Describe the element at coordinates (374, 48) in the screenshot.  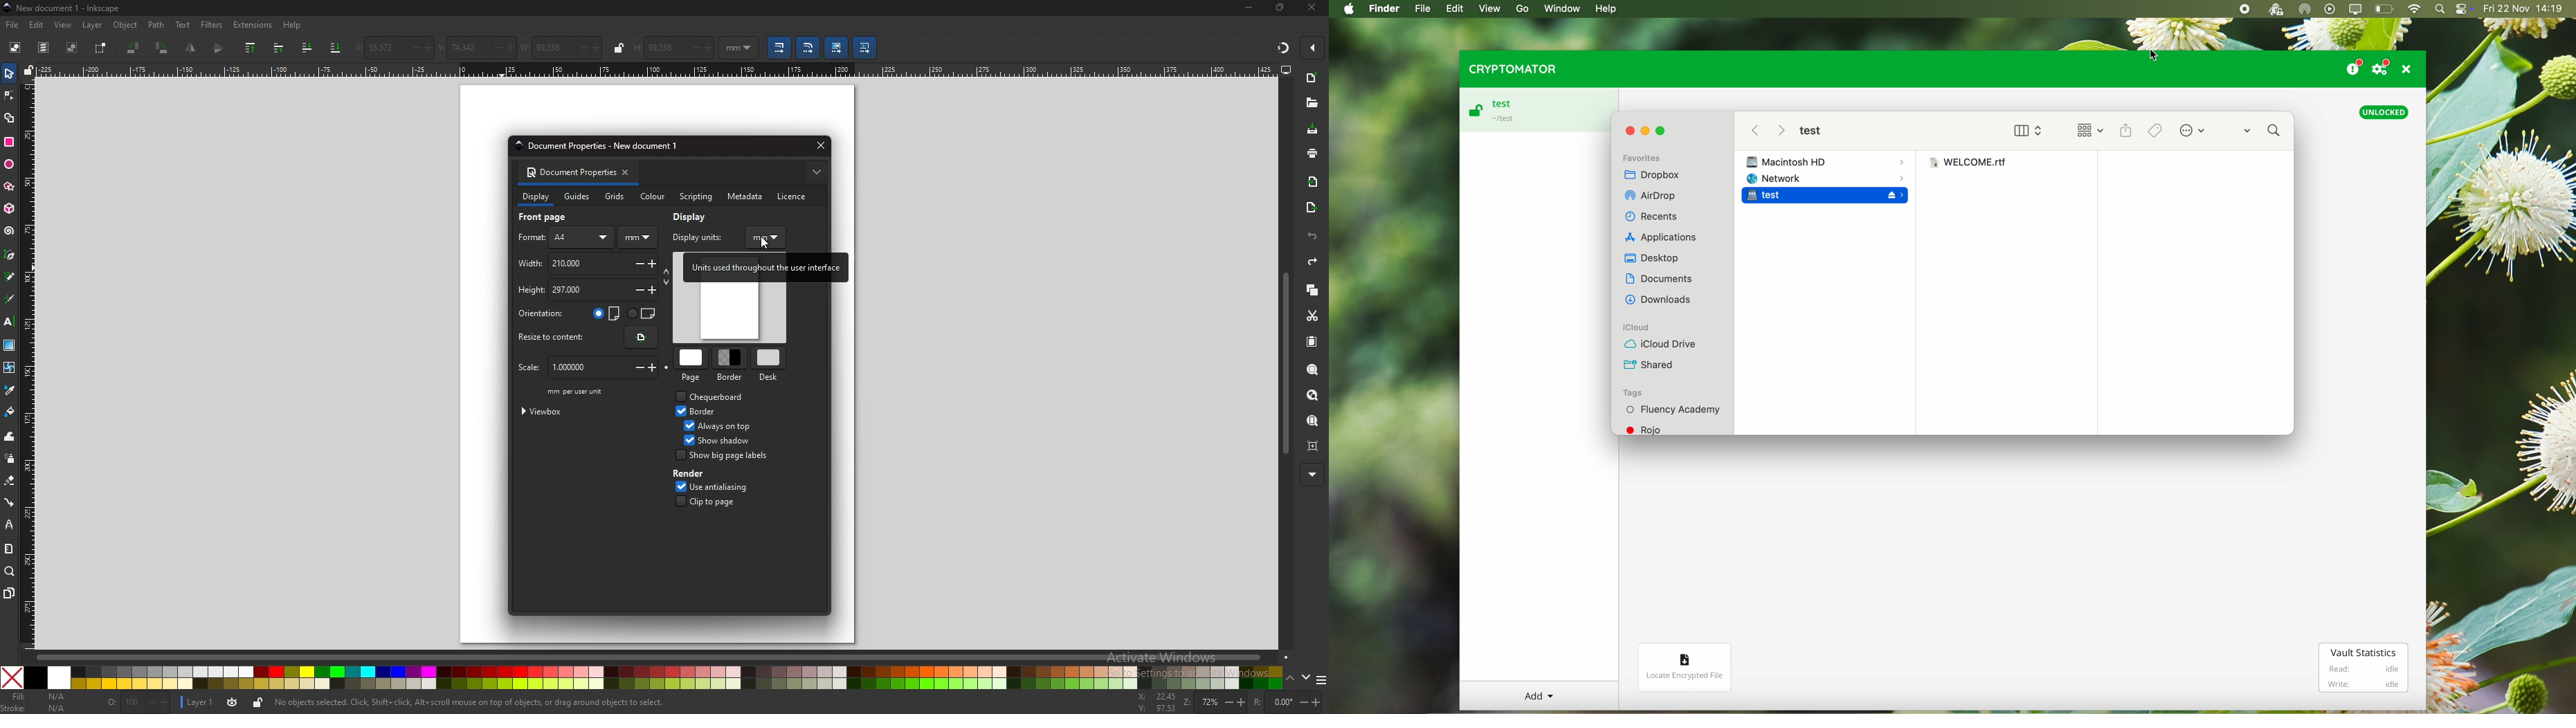
I see `horizontal coordinate` at that location.